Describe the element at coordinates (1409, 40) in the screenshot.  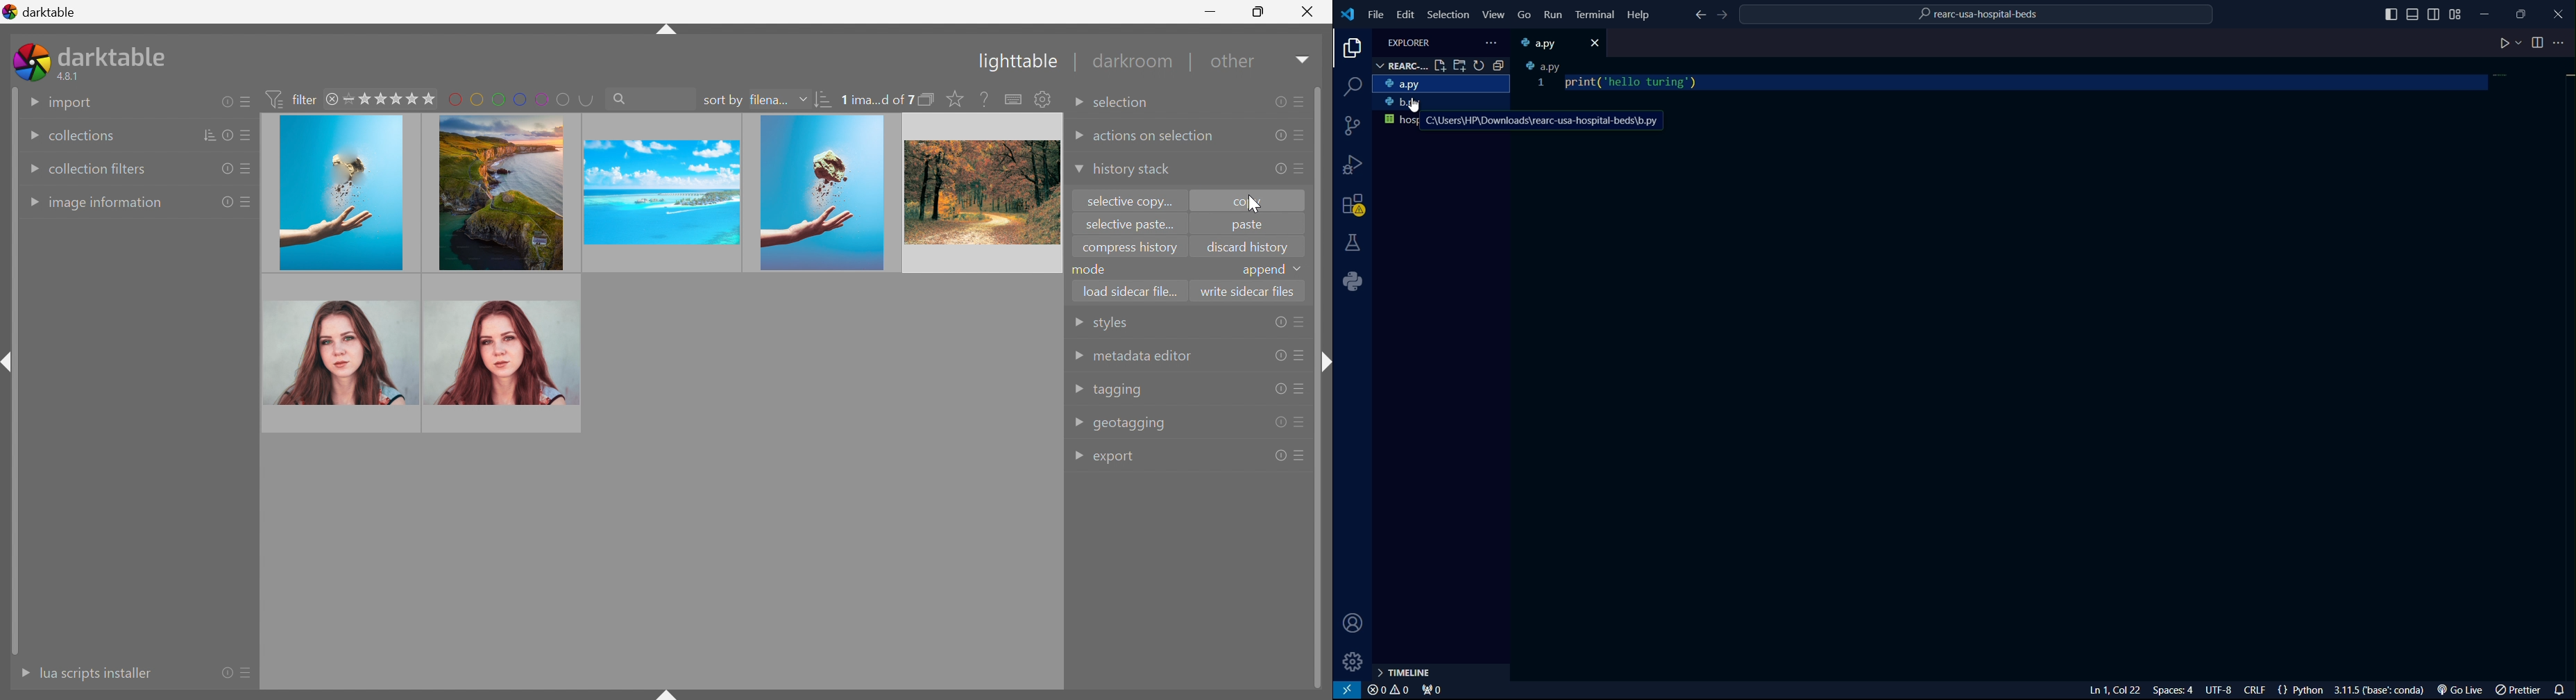
I see `EXPLORER` at that location.